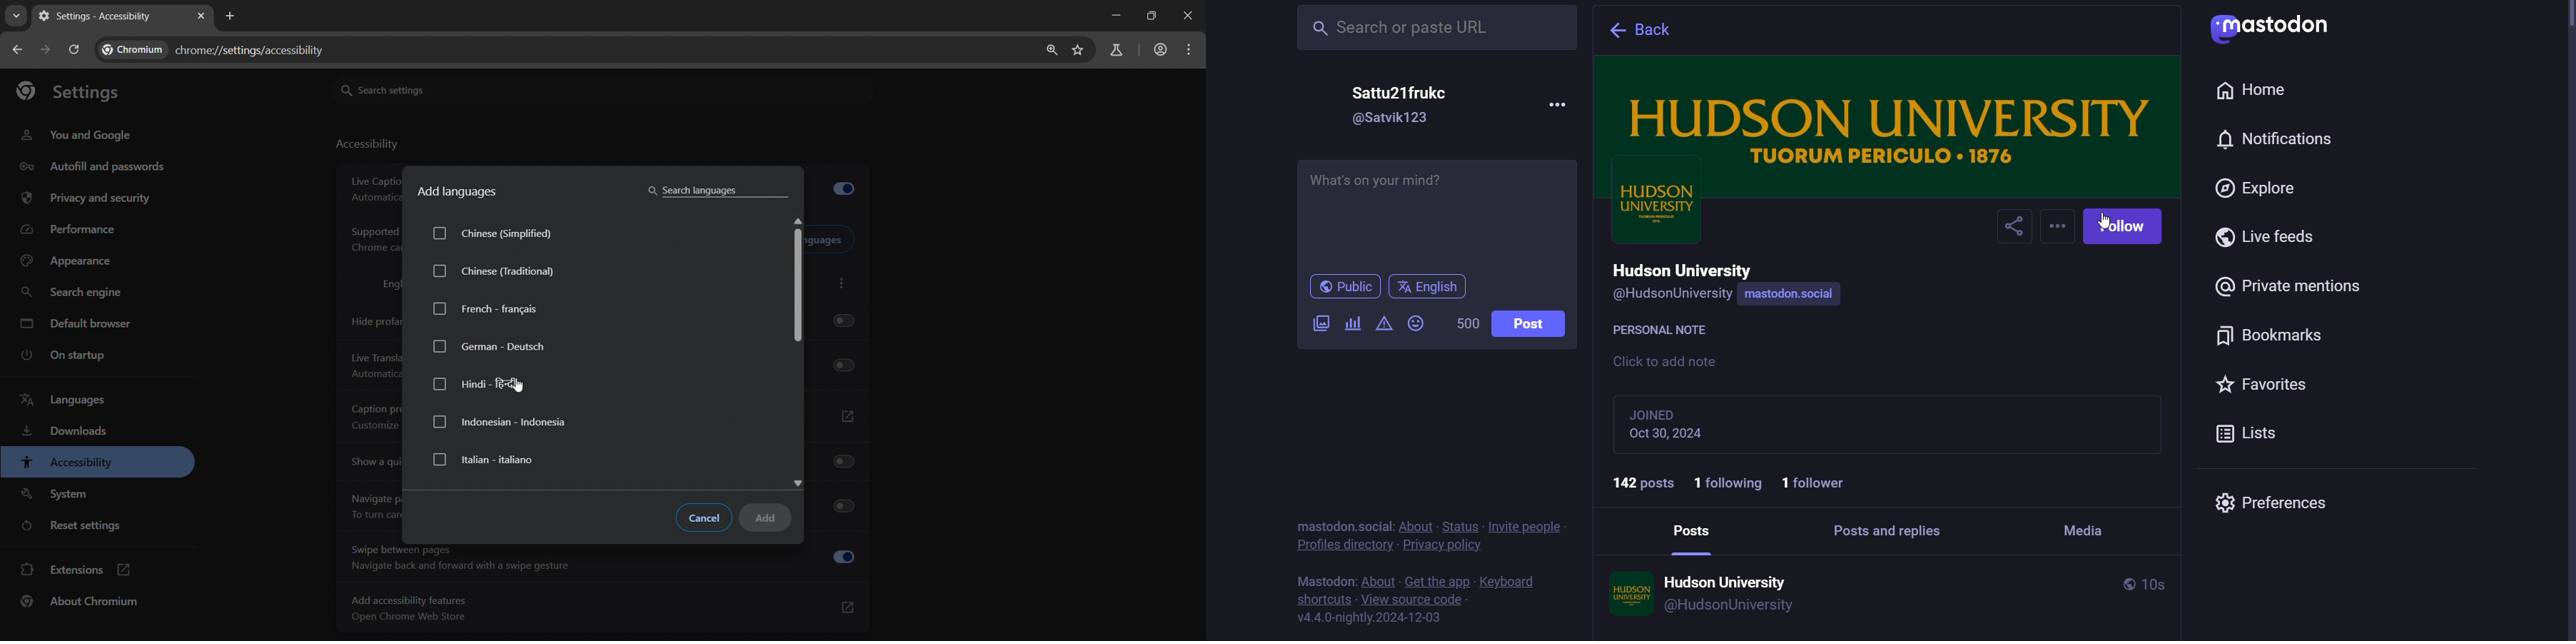  What do you see at coordinates (1637, 482) in the screenshot?
I see `142 posts` at bounding box center [1637, 482].